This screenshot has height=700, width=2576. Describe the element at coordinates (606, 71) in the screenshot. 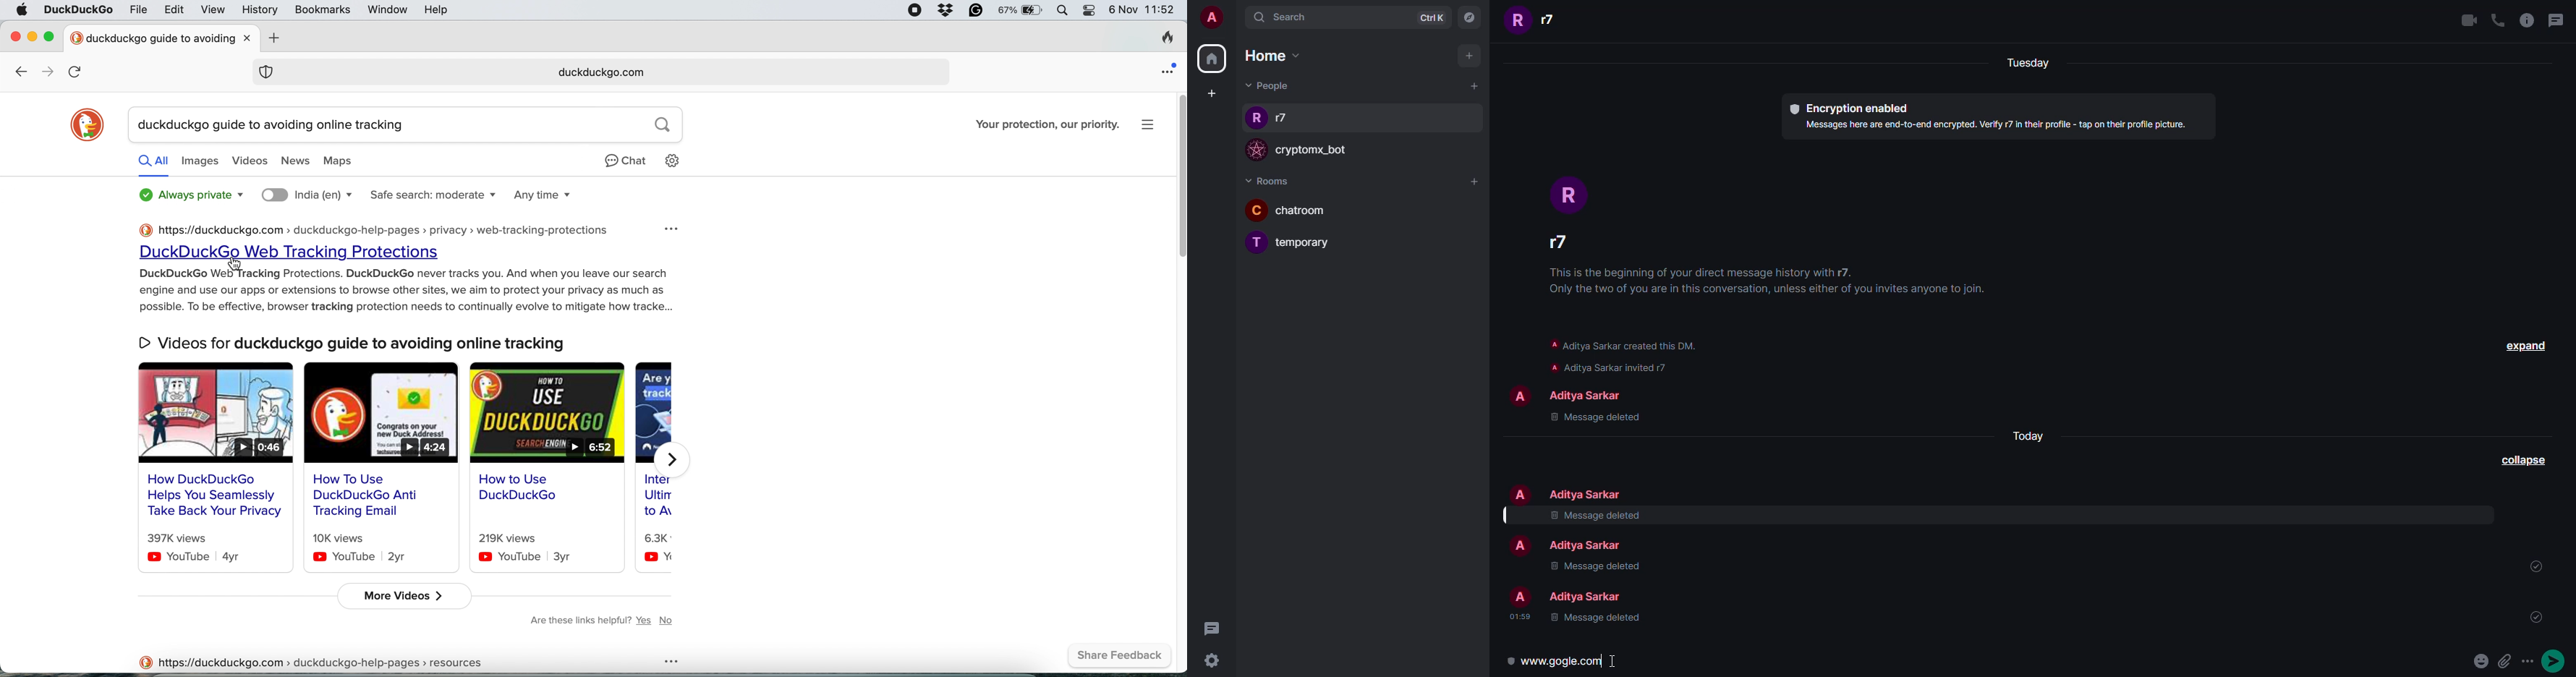

I see `search result` at that location.